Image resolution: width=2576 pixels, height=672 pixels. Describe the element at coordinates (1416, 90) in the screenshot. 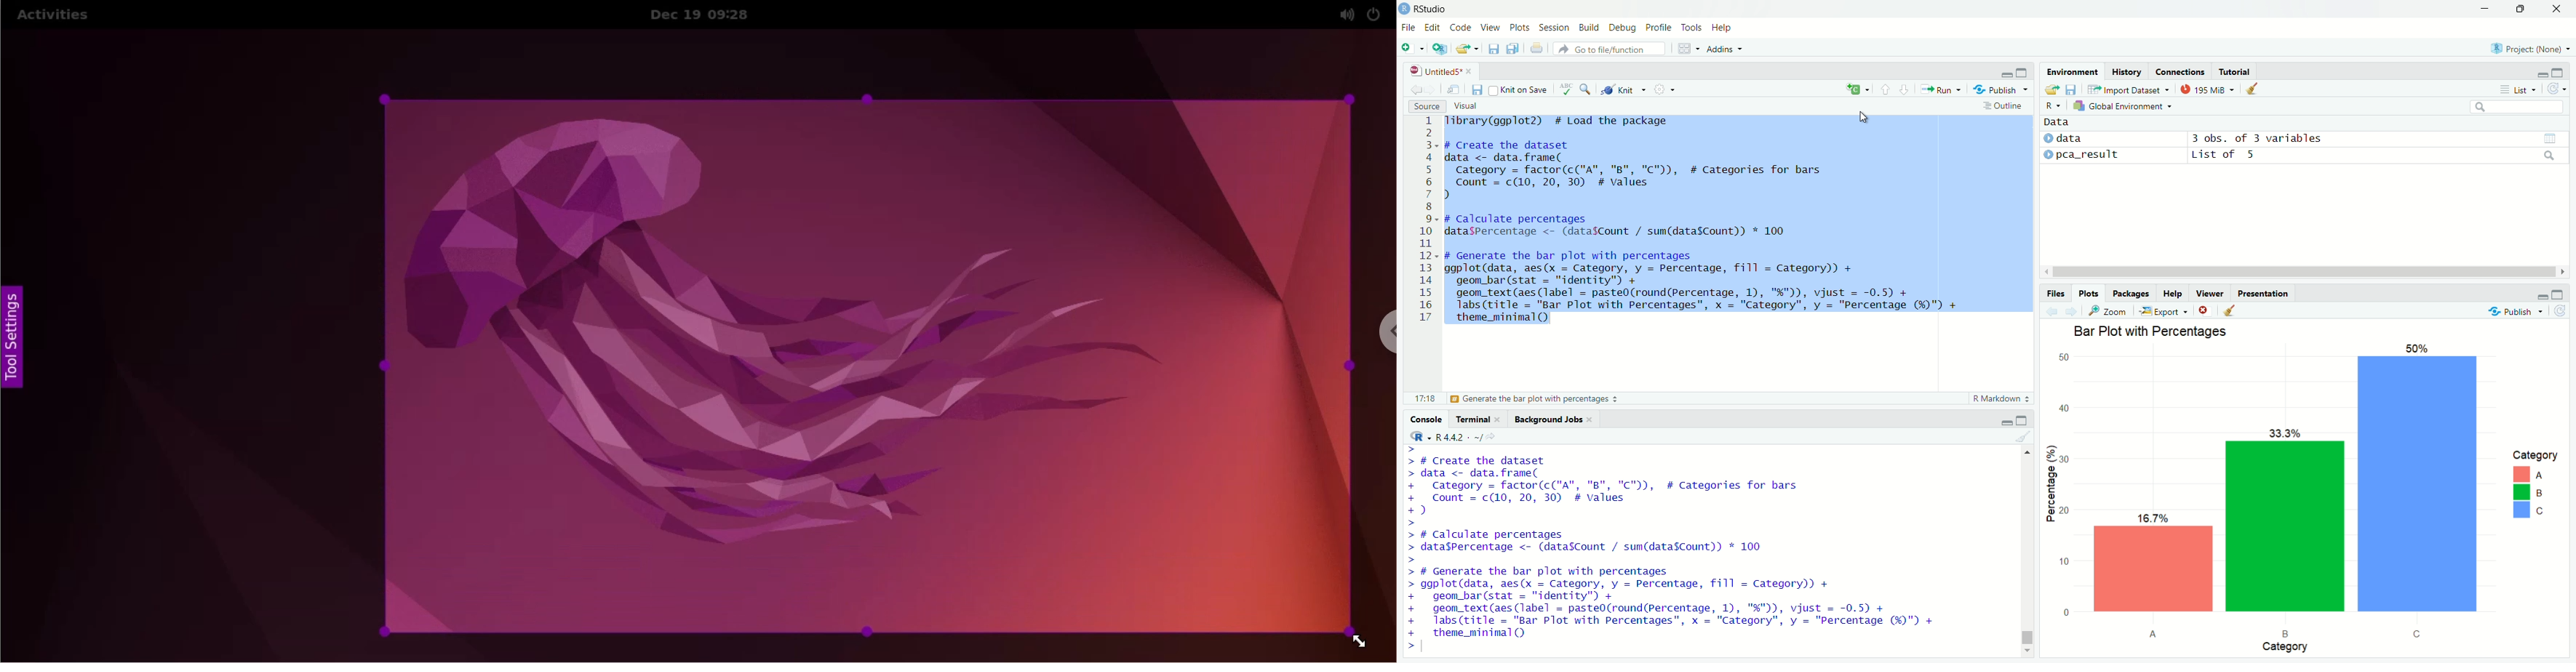

I see `go back` at that location.